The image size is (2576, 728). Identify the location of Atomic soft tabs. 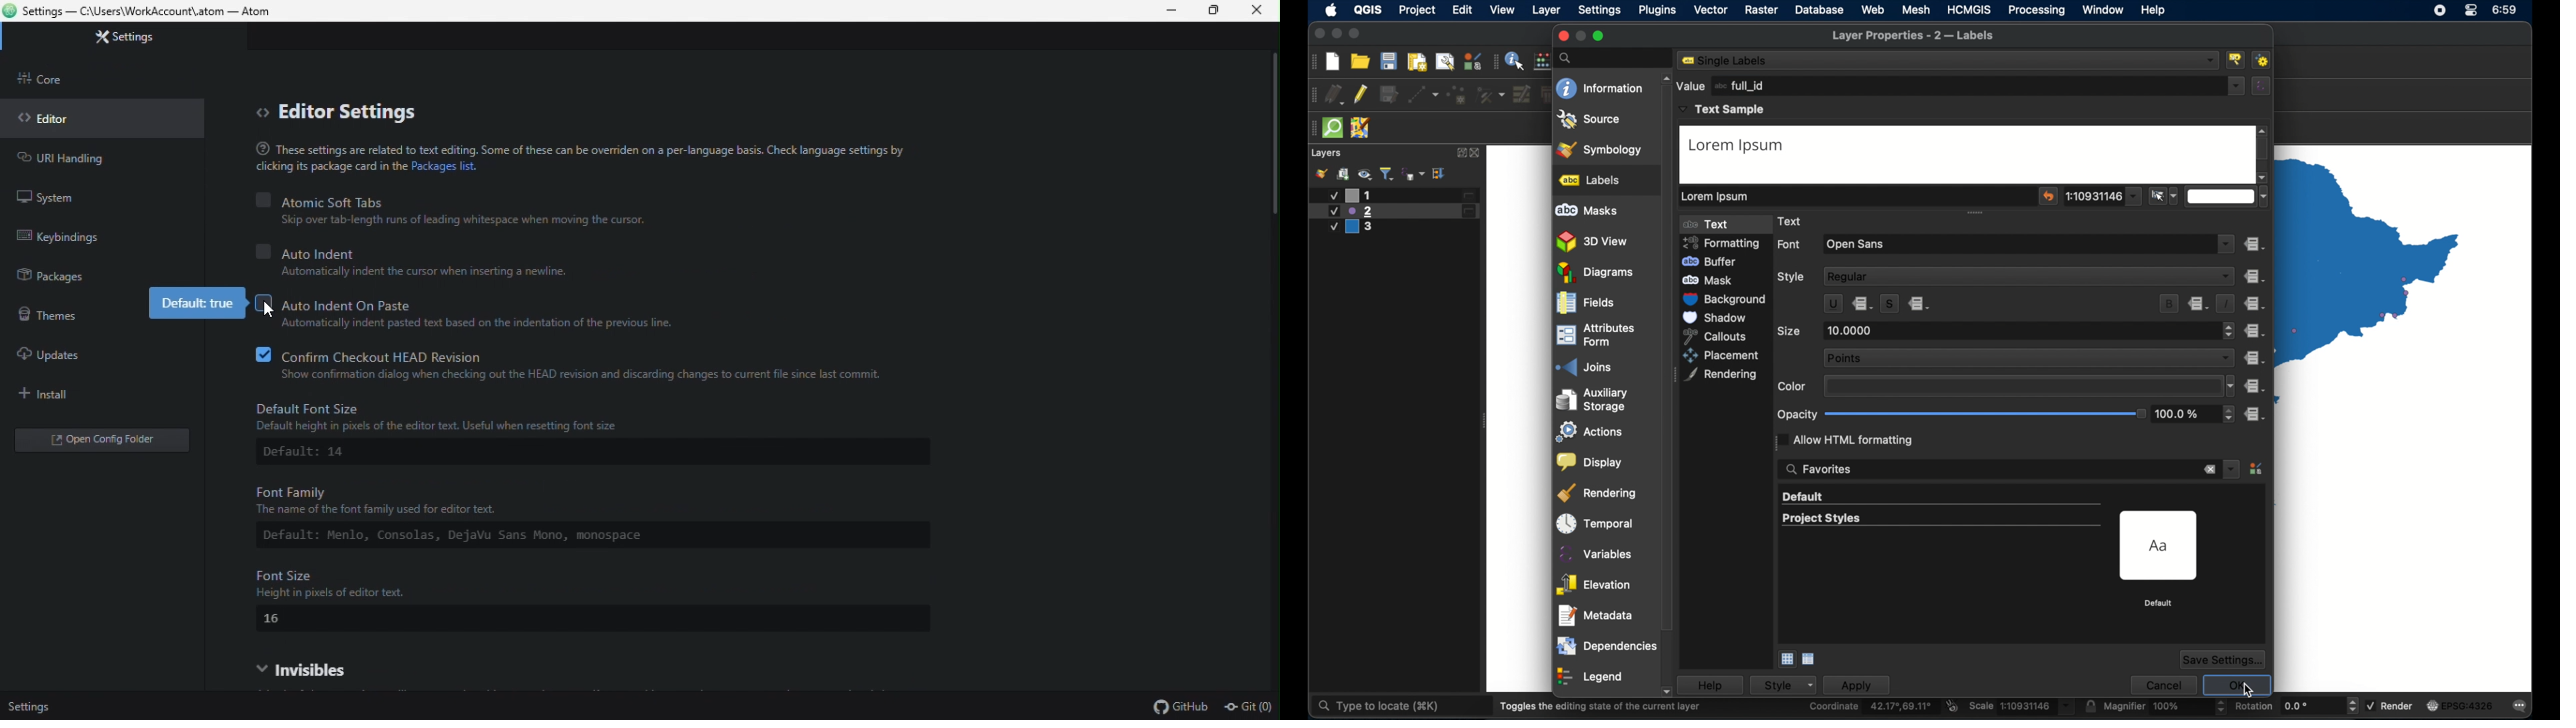
(453, 200).